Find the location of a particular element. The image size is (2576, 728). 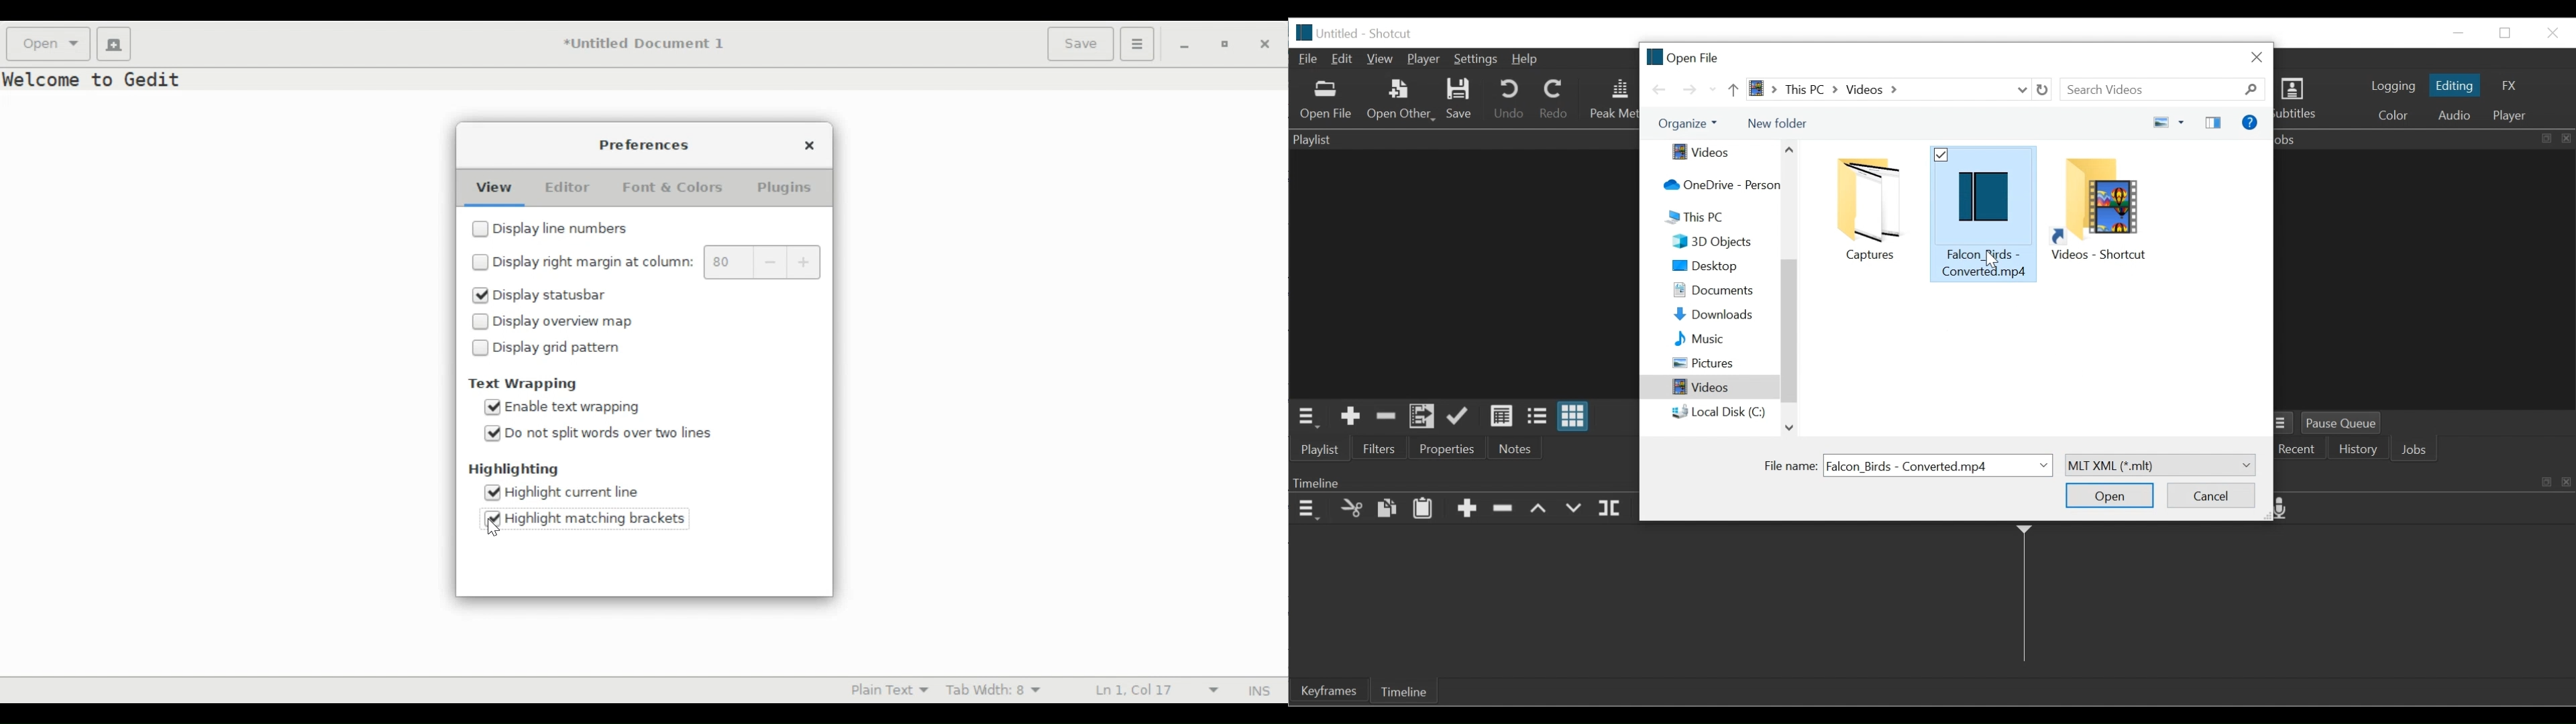

cursor is located at coordinates (494, 528).